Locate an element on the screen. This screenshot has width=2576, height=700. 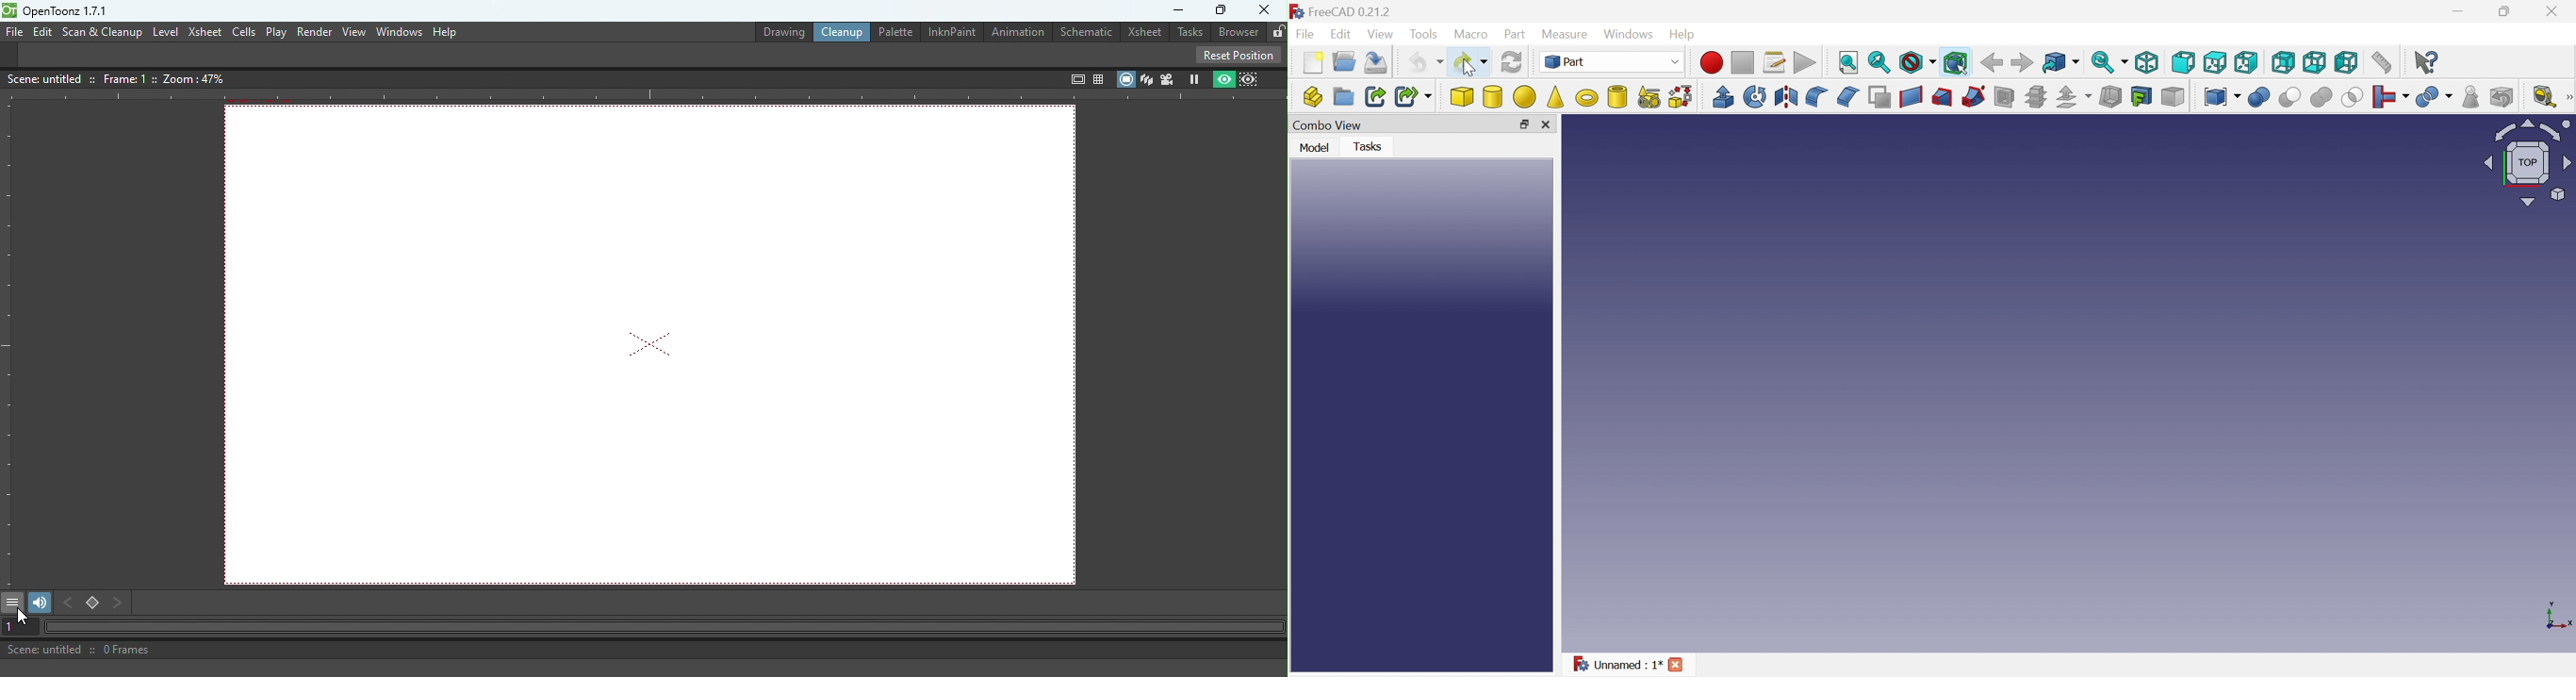
Sweep is located at coordinates (1974, 96).